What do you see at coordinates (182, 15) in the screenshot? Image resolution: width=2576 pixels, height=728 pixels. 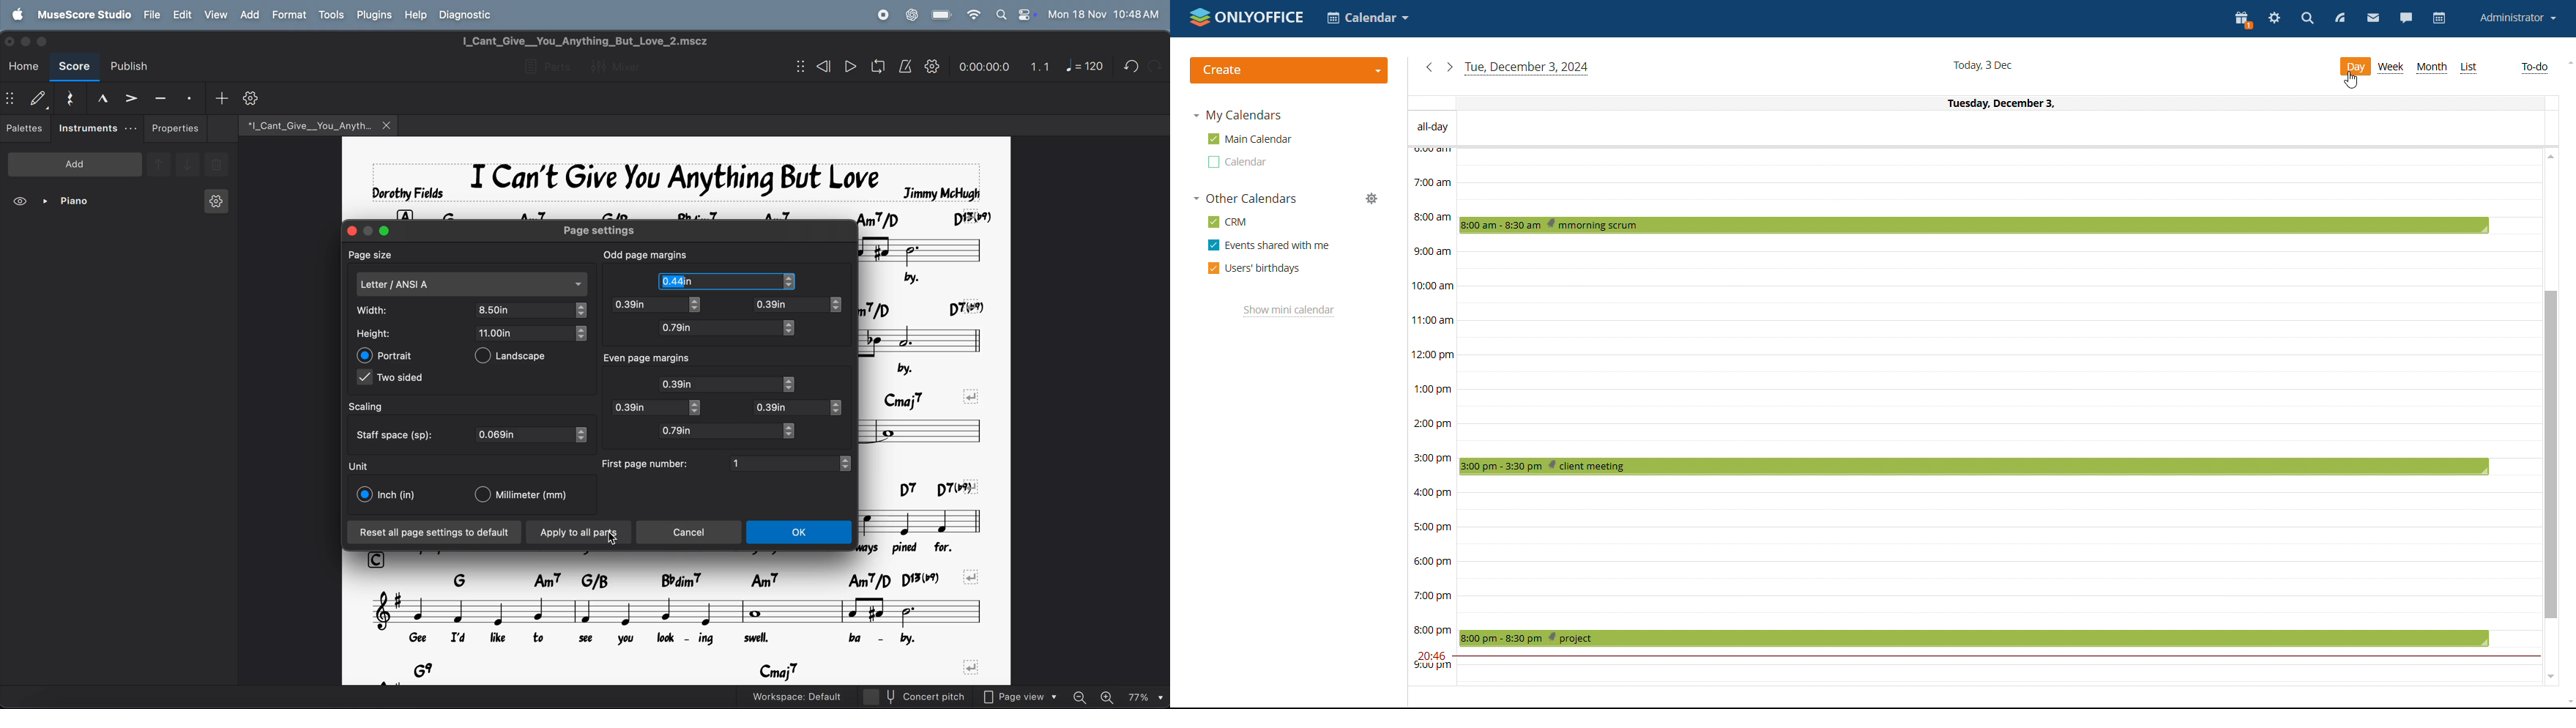 I see `edit ` at bounding box center [182, 15].